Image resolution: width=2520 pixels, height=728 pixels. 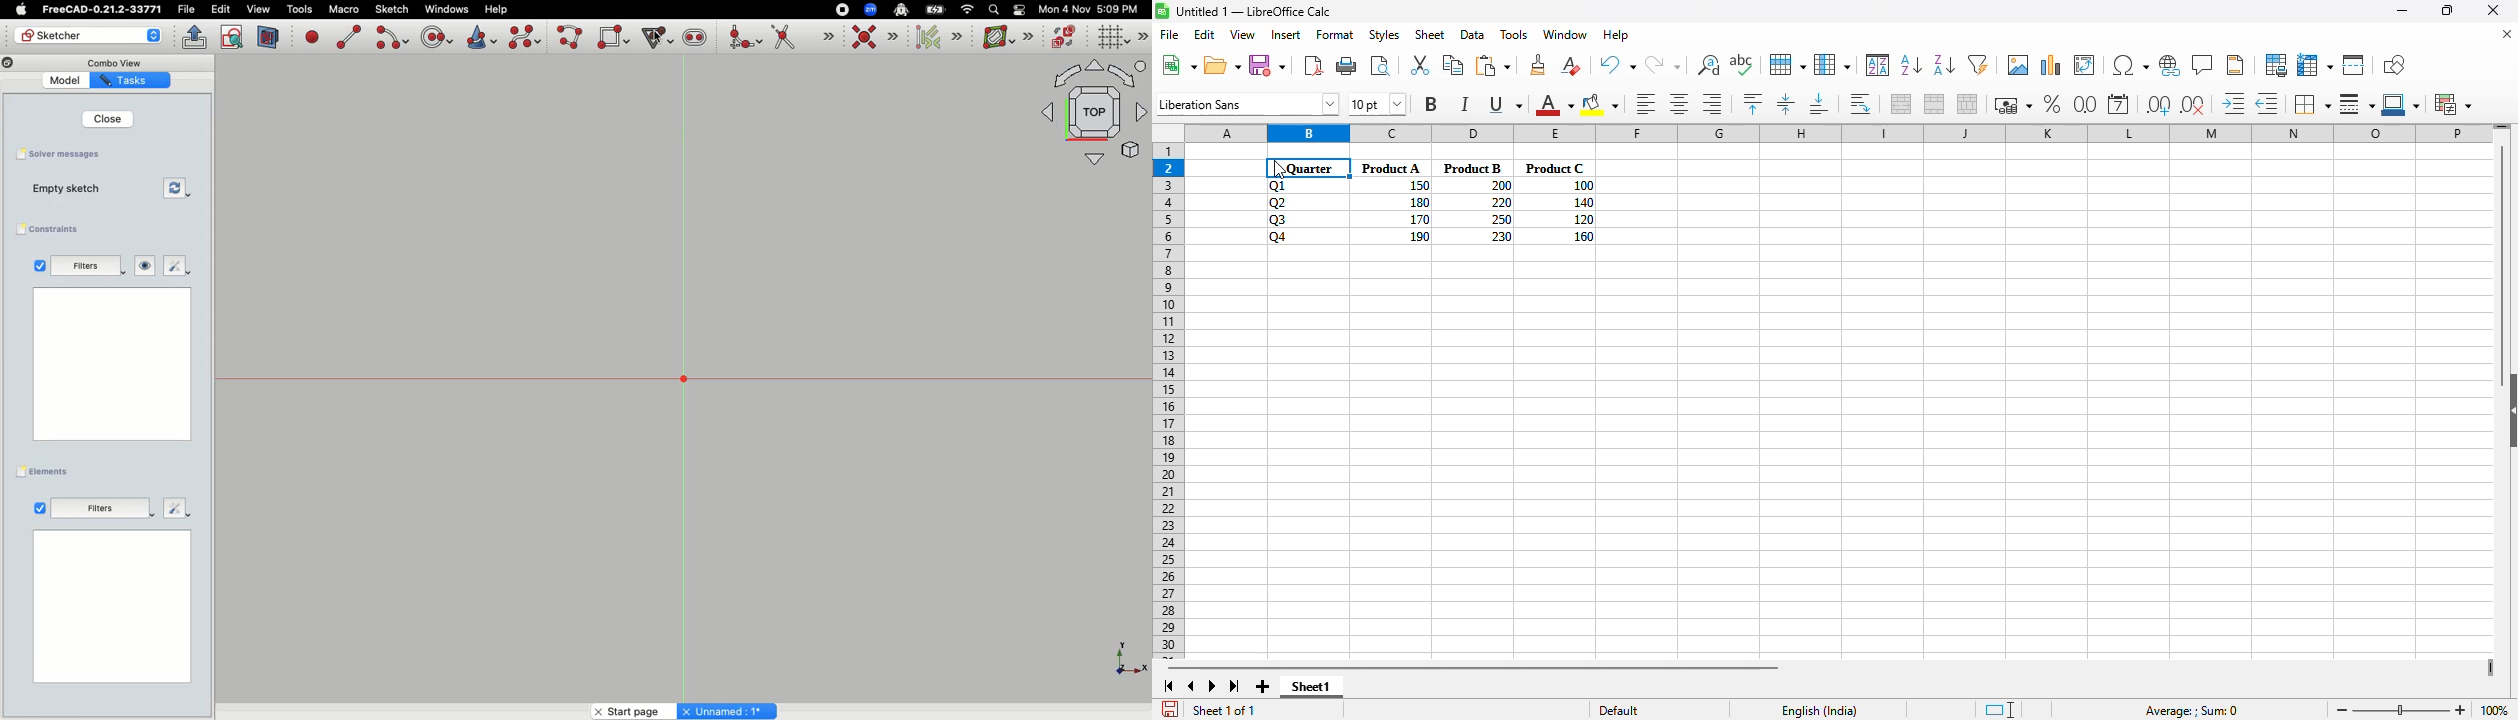 What do you see at coordinates (2235, 65) in the screenshot?
I see `headers and footers` at bounding box center [2235, 65].